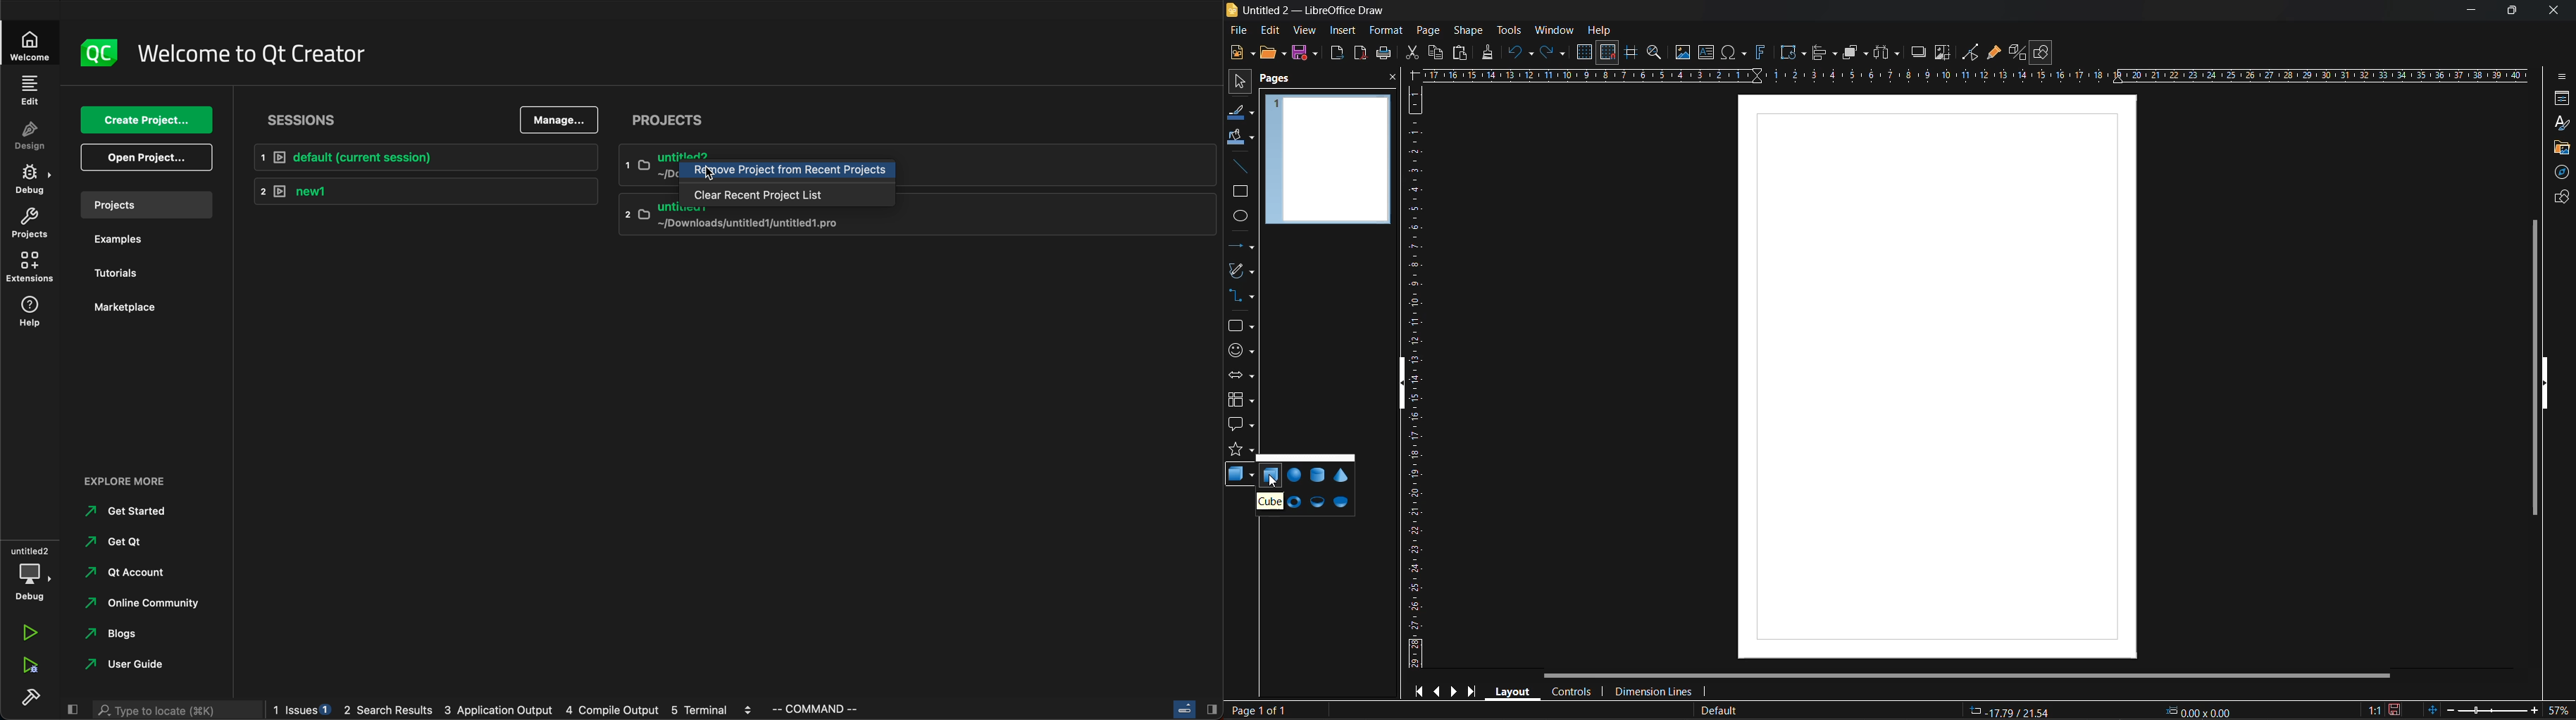  What do you see at coordinates (1434, 52) in the screenshot?
I see `copy` at bounding box center [1434, 52].